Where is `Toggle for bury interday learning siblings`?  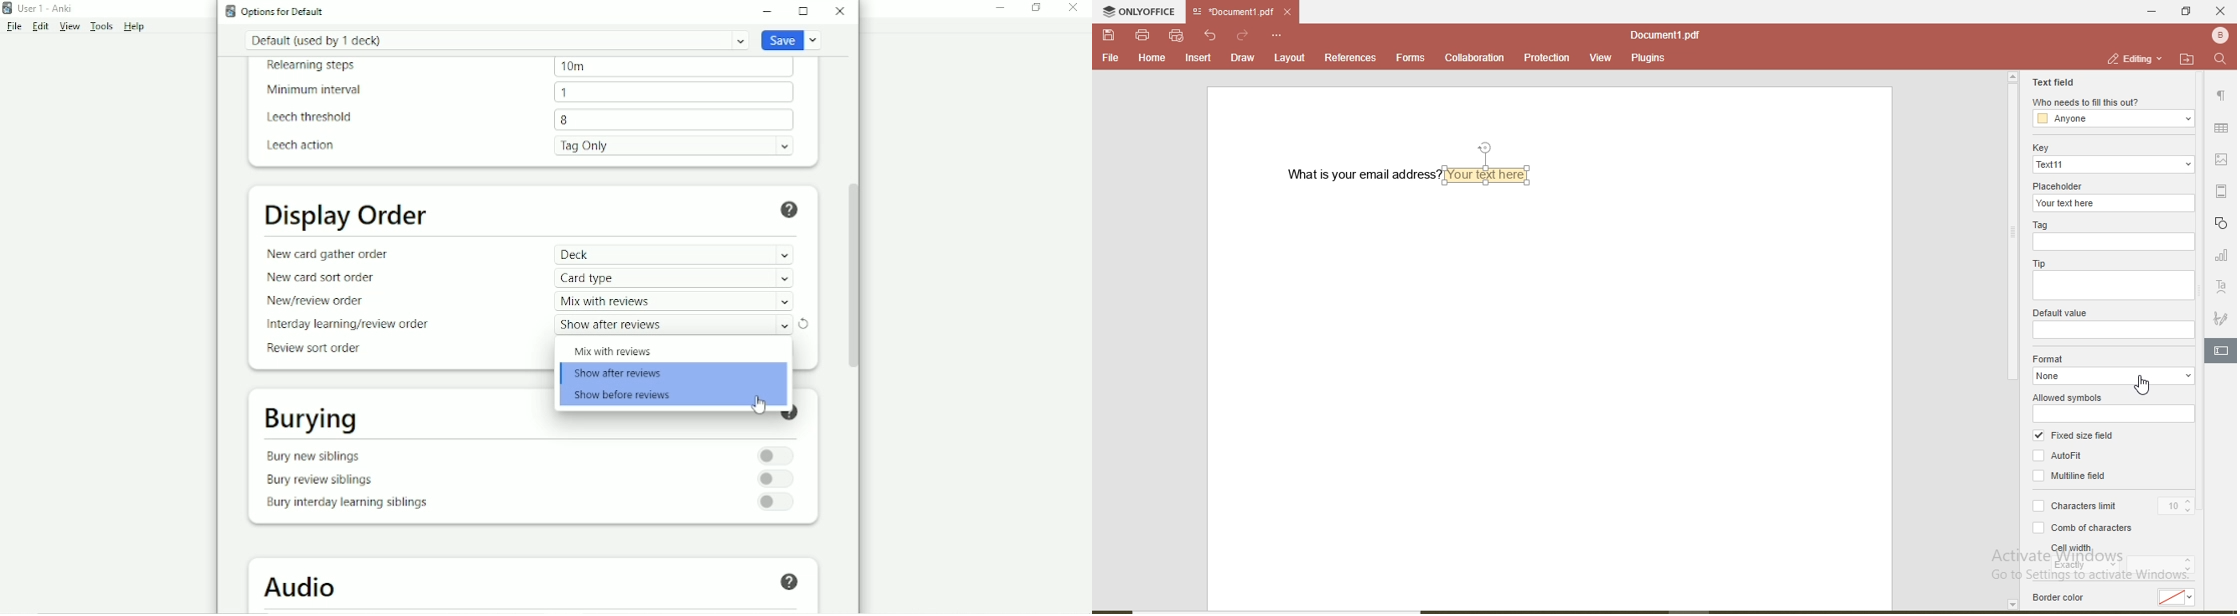
Toggle for bury interday learning siblings is located at coordinates (776, 502).